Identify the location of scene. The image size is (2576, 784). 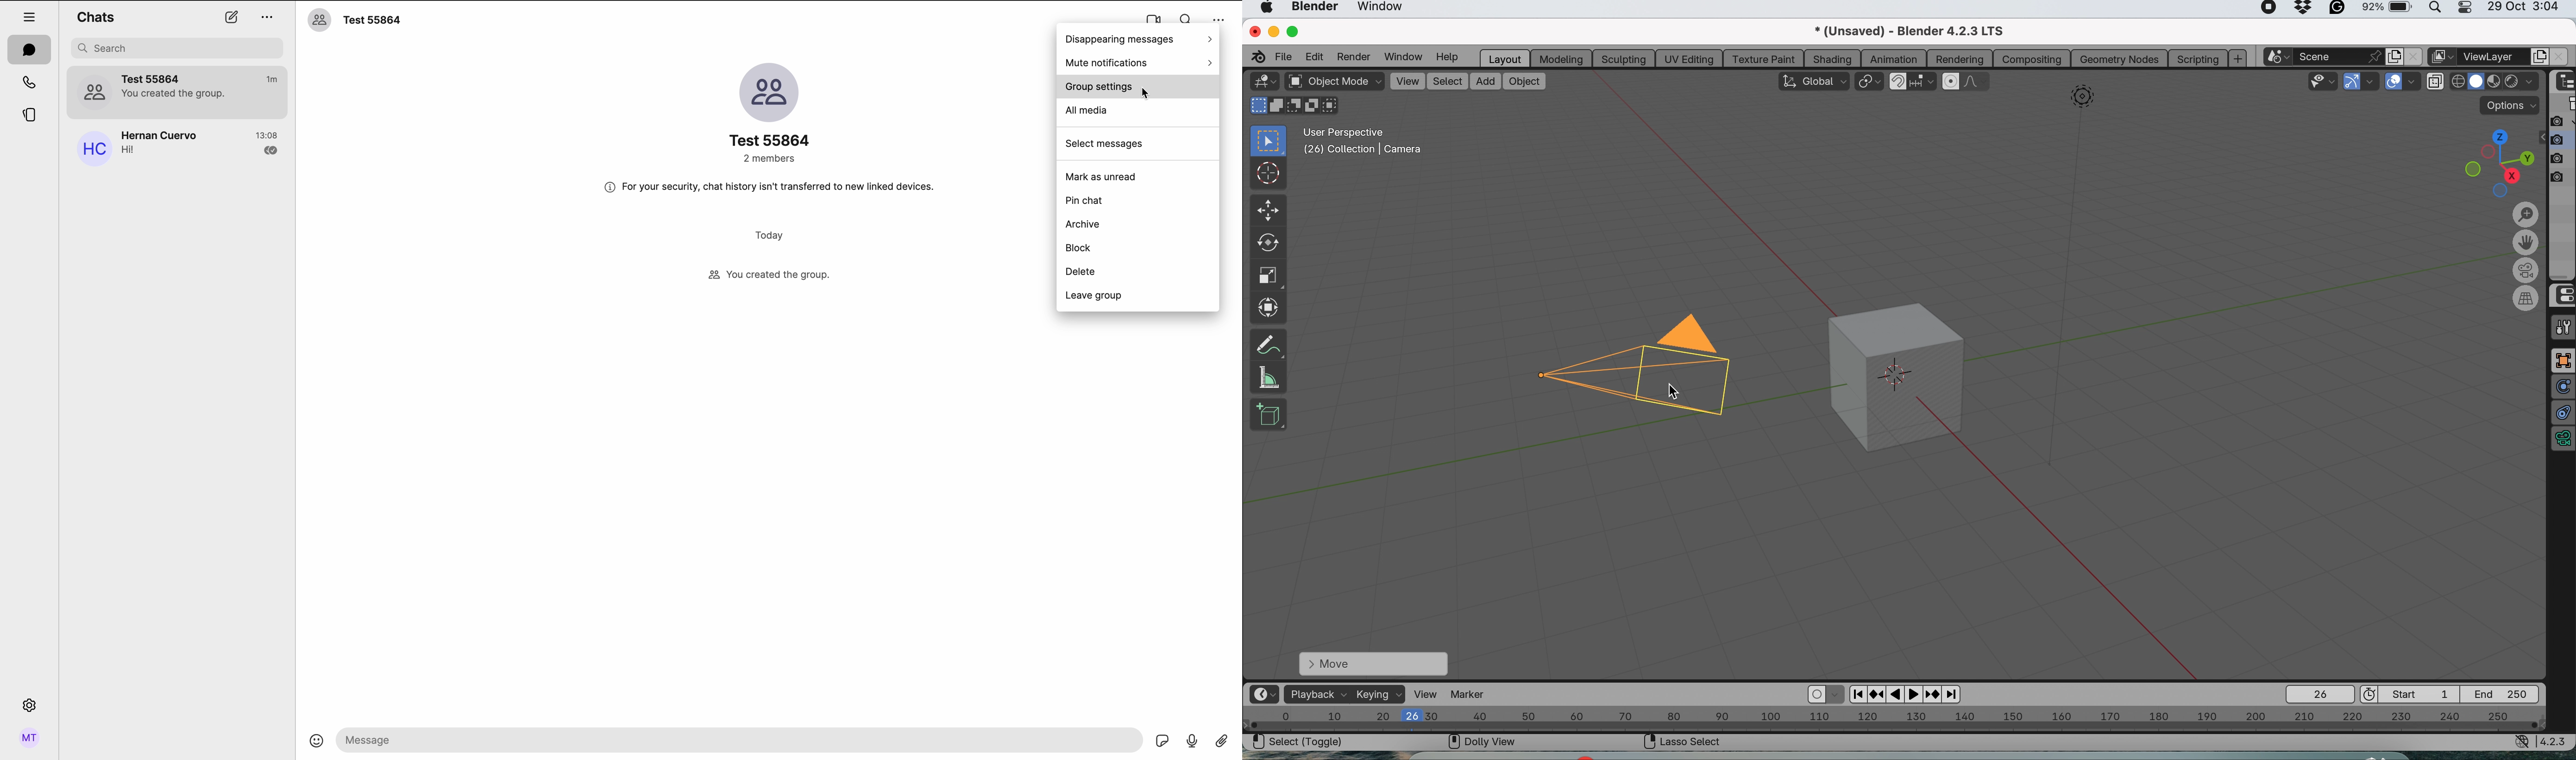
(2342, 57).